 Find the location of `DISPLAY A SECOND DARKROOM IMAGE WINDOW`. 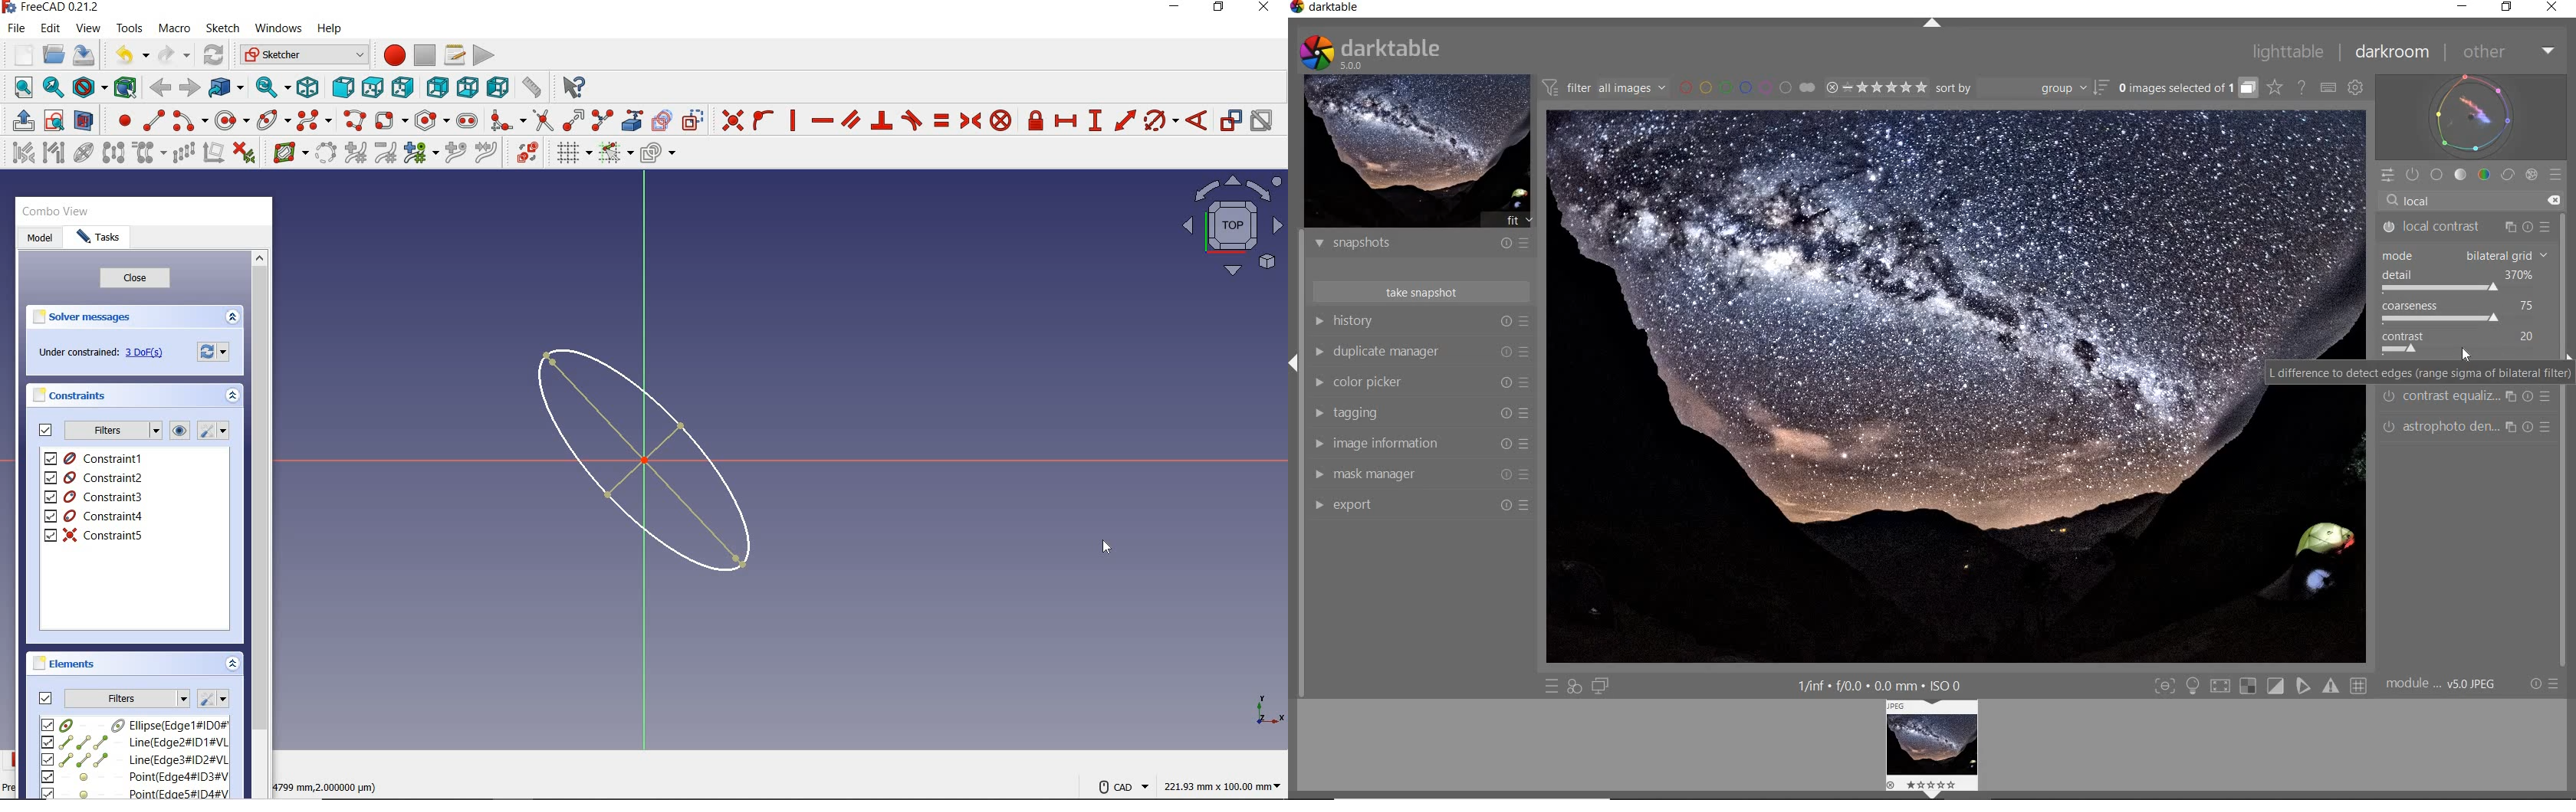

DISPLAY A SECOND DARKROOM IMAGE WINDOW is located at coordinates (1600, 687).